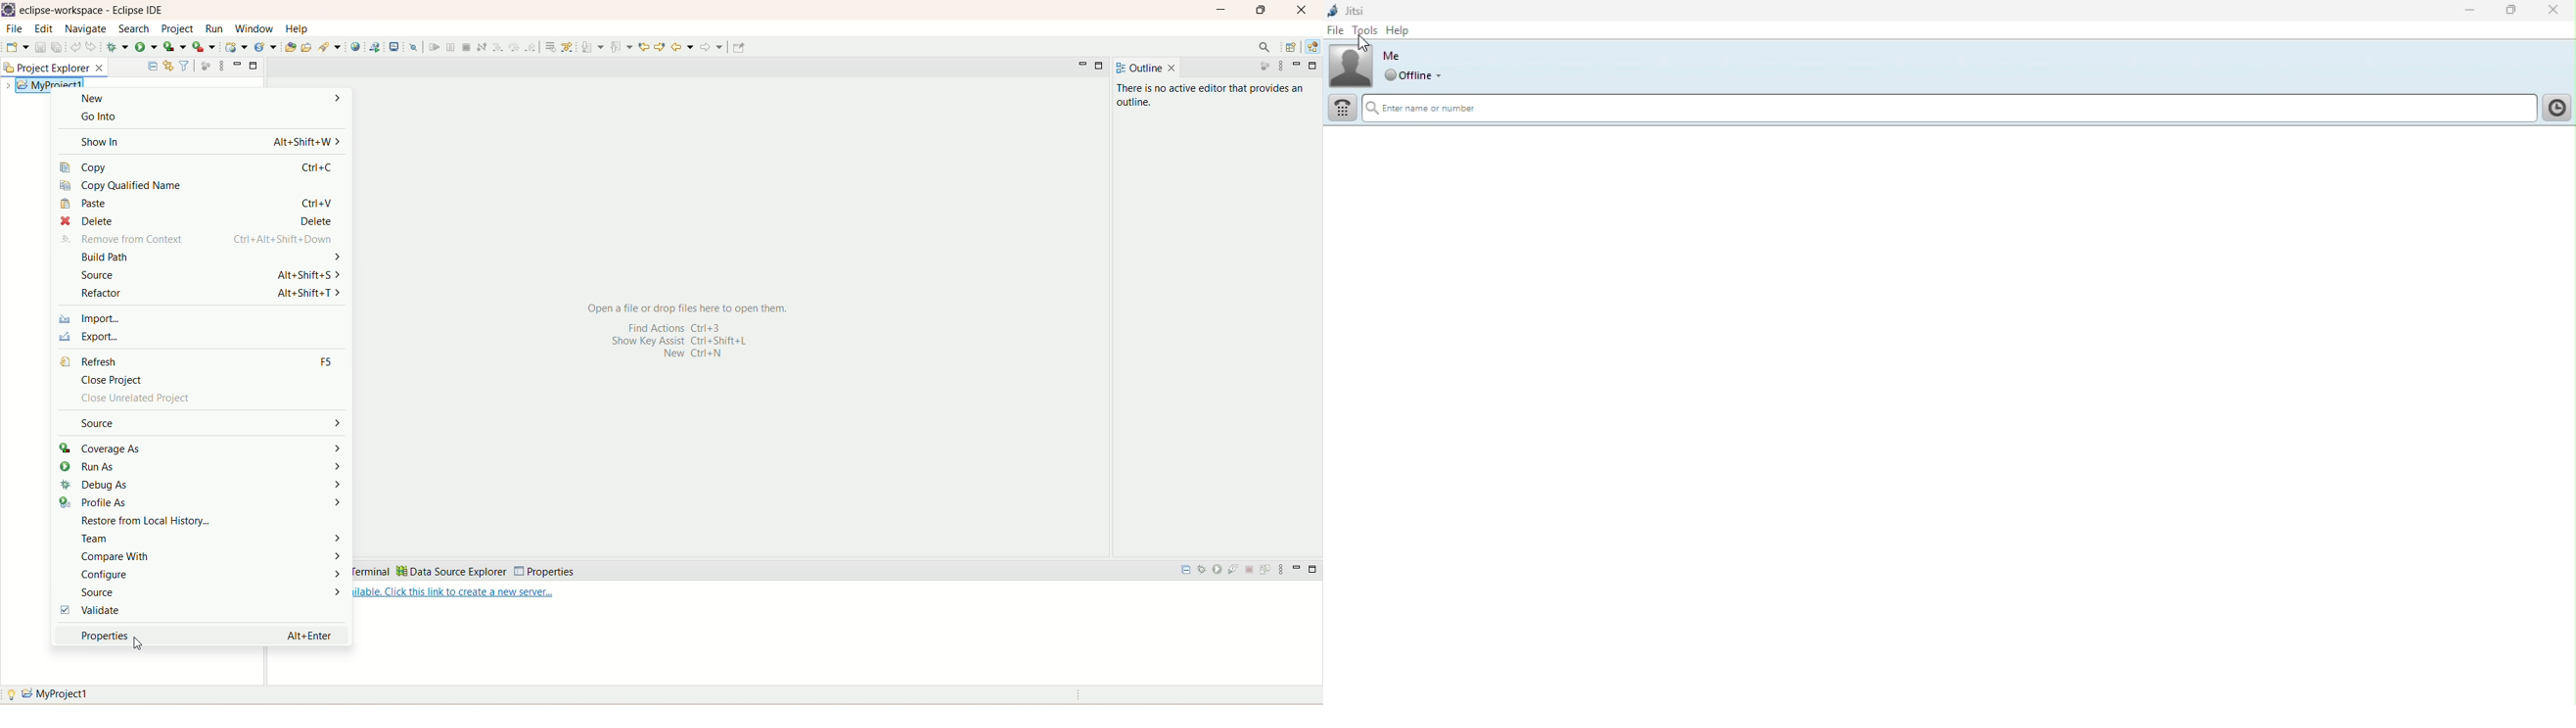 The width and height of the screenshot is (2576, 728). I want to click on focus on active task, so click(204, 65).